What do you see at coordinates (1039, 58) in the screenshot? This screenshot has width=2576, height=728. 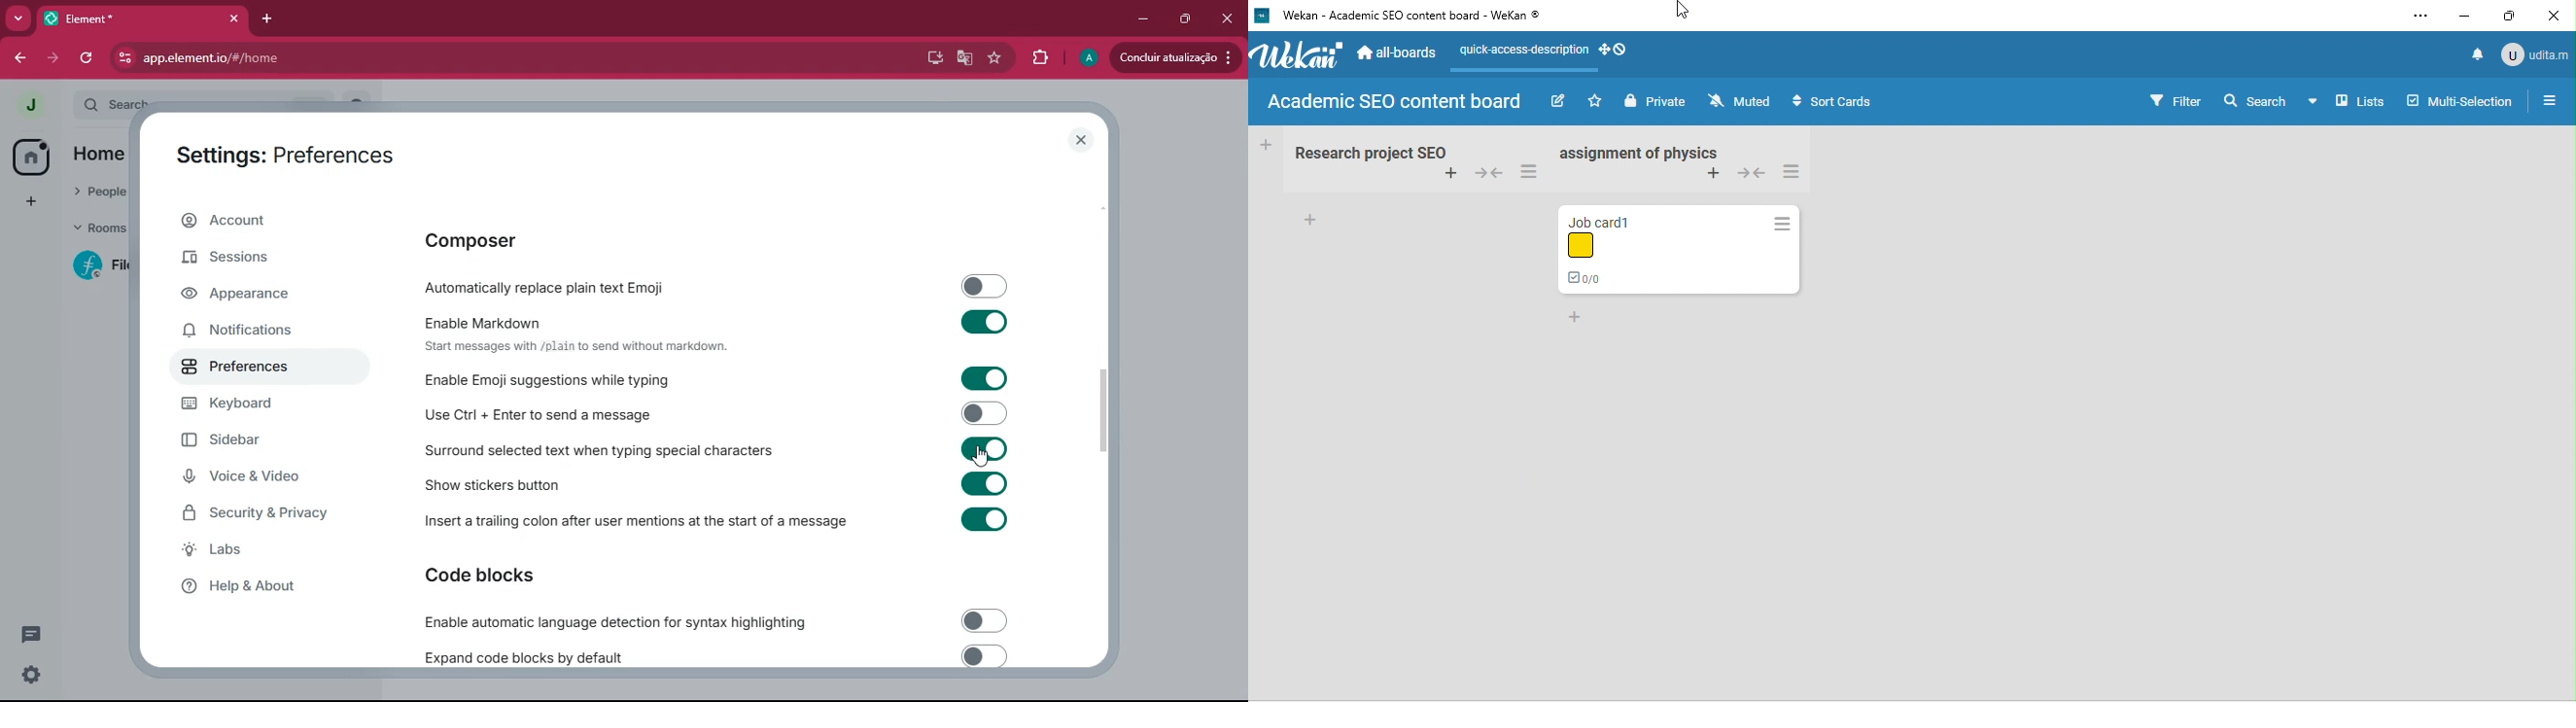 I see `extensions` at bounding box center [1039, 58].